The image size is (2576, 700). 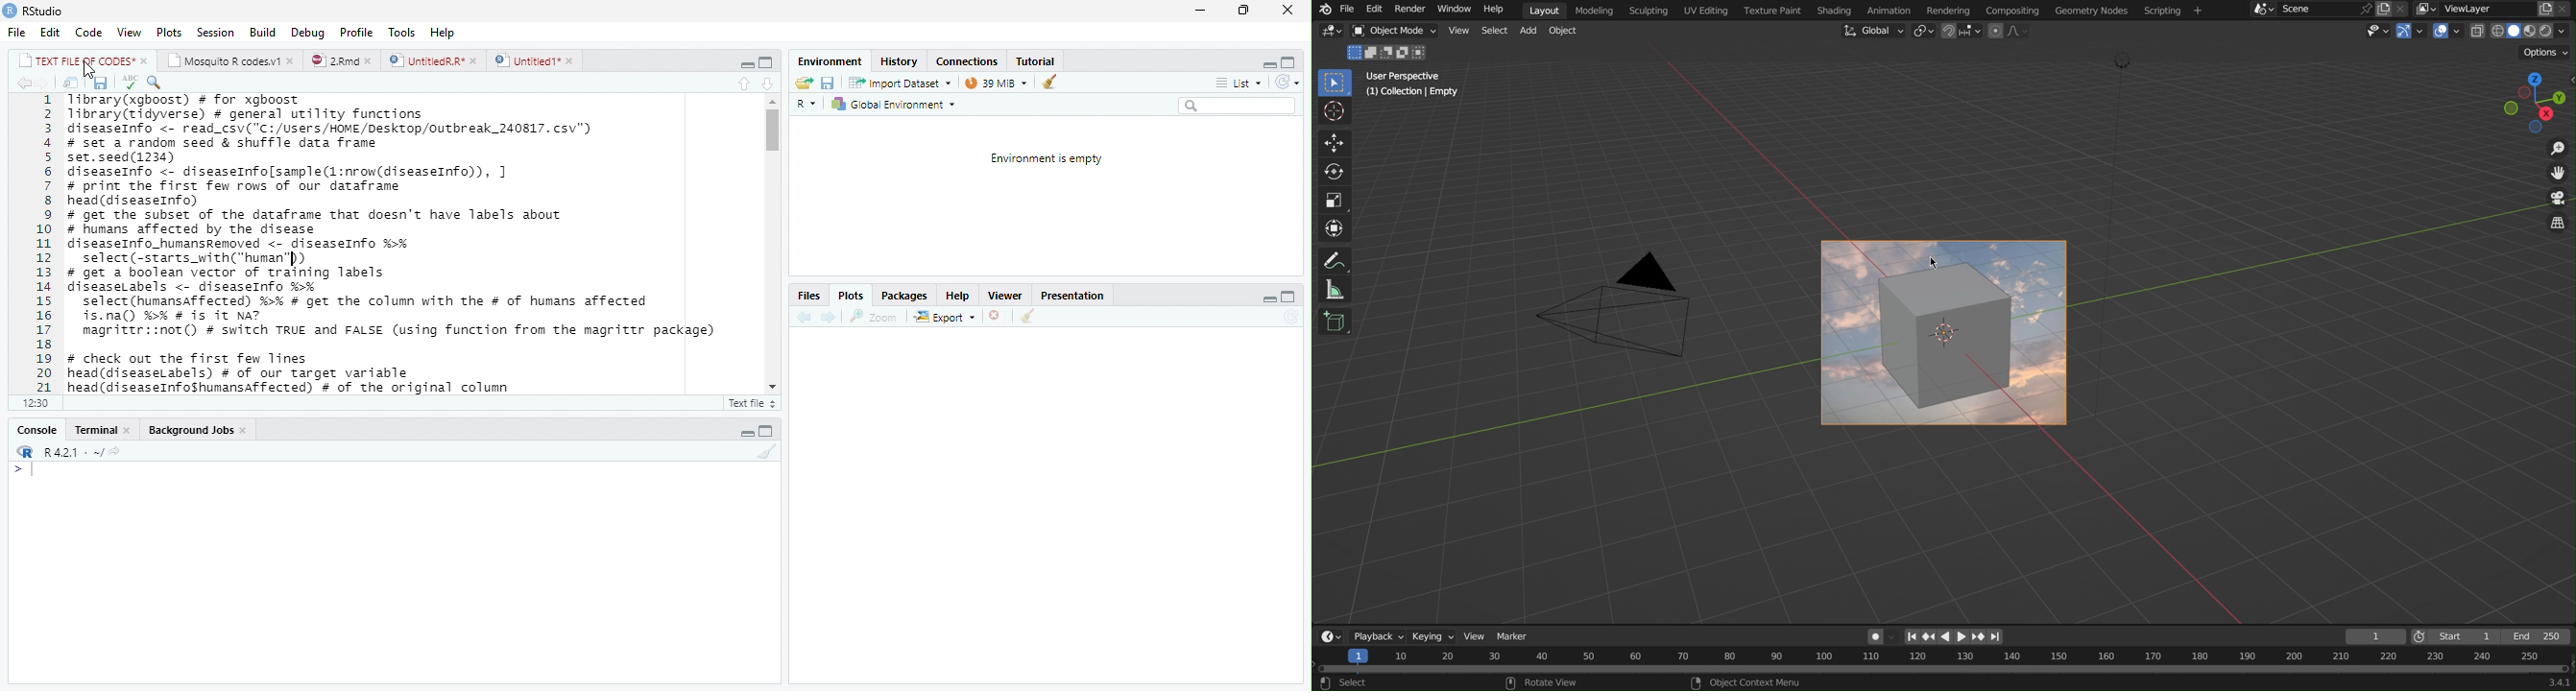 What do you see at coordinates (1007, 295) in the screenshot?
I see `Viewer` at bounding box center [1007, 295].